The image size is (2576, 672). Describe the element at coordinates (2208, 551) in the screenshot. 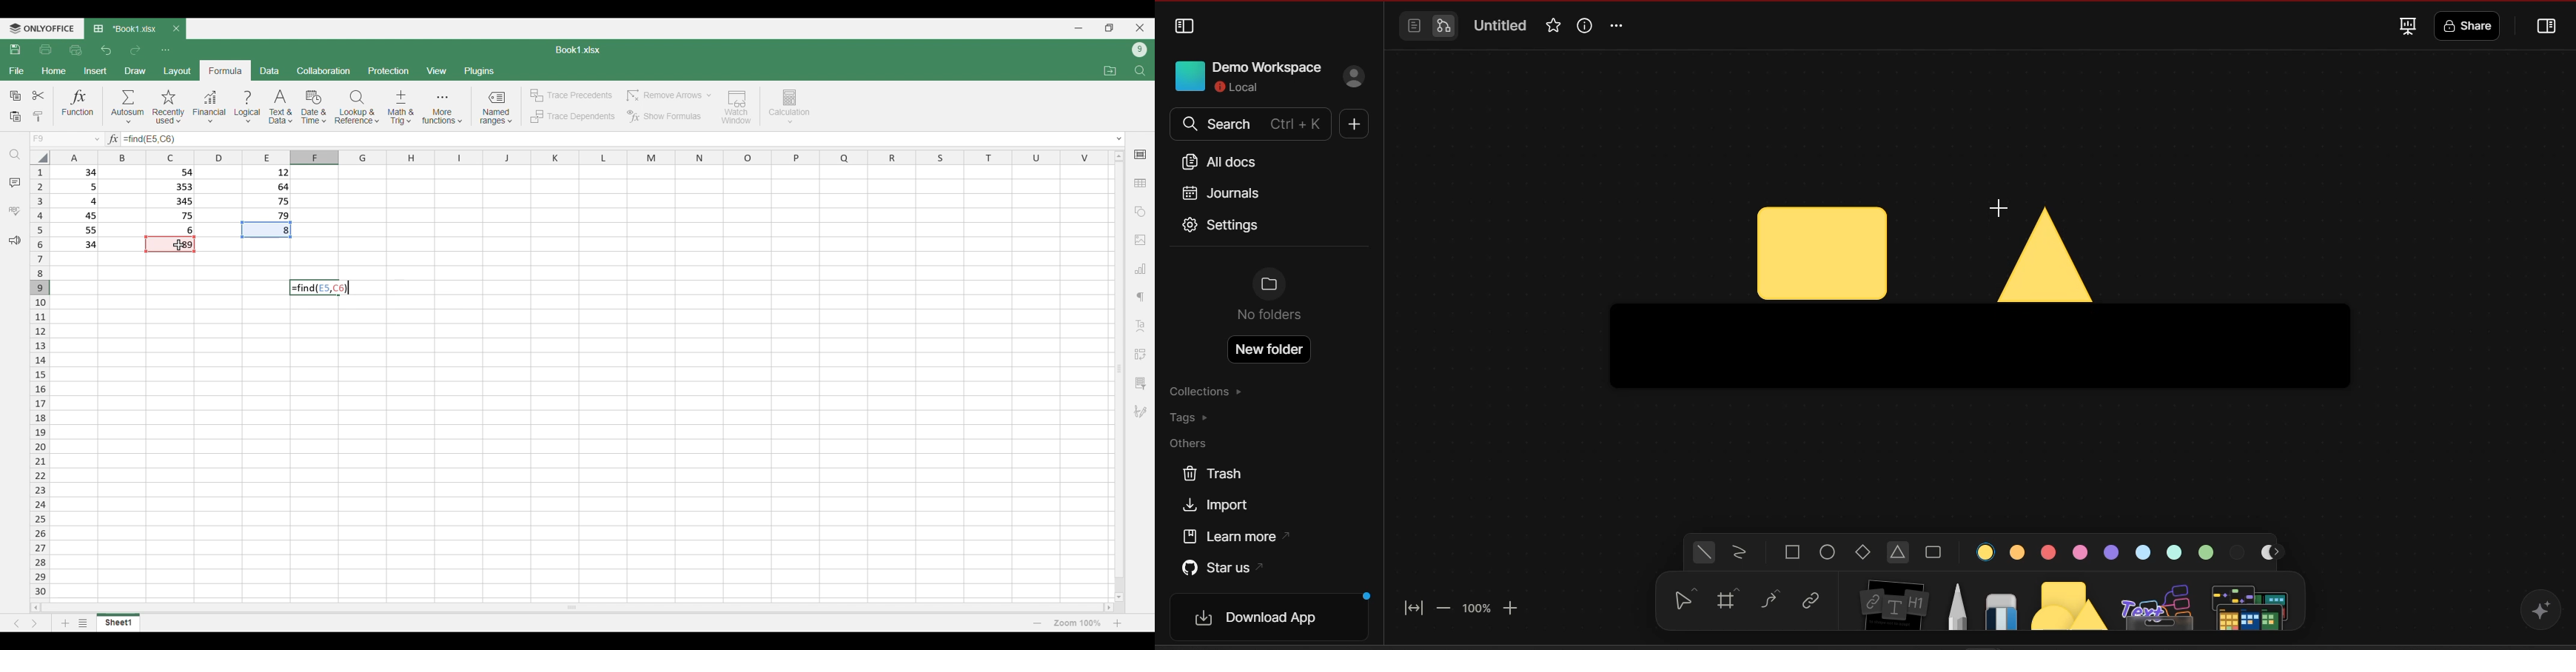

I see `color 8` at that location.